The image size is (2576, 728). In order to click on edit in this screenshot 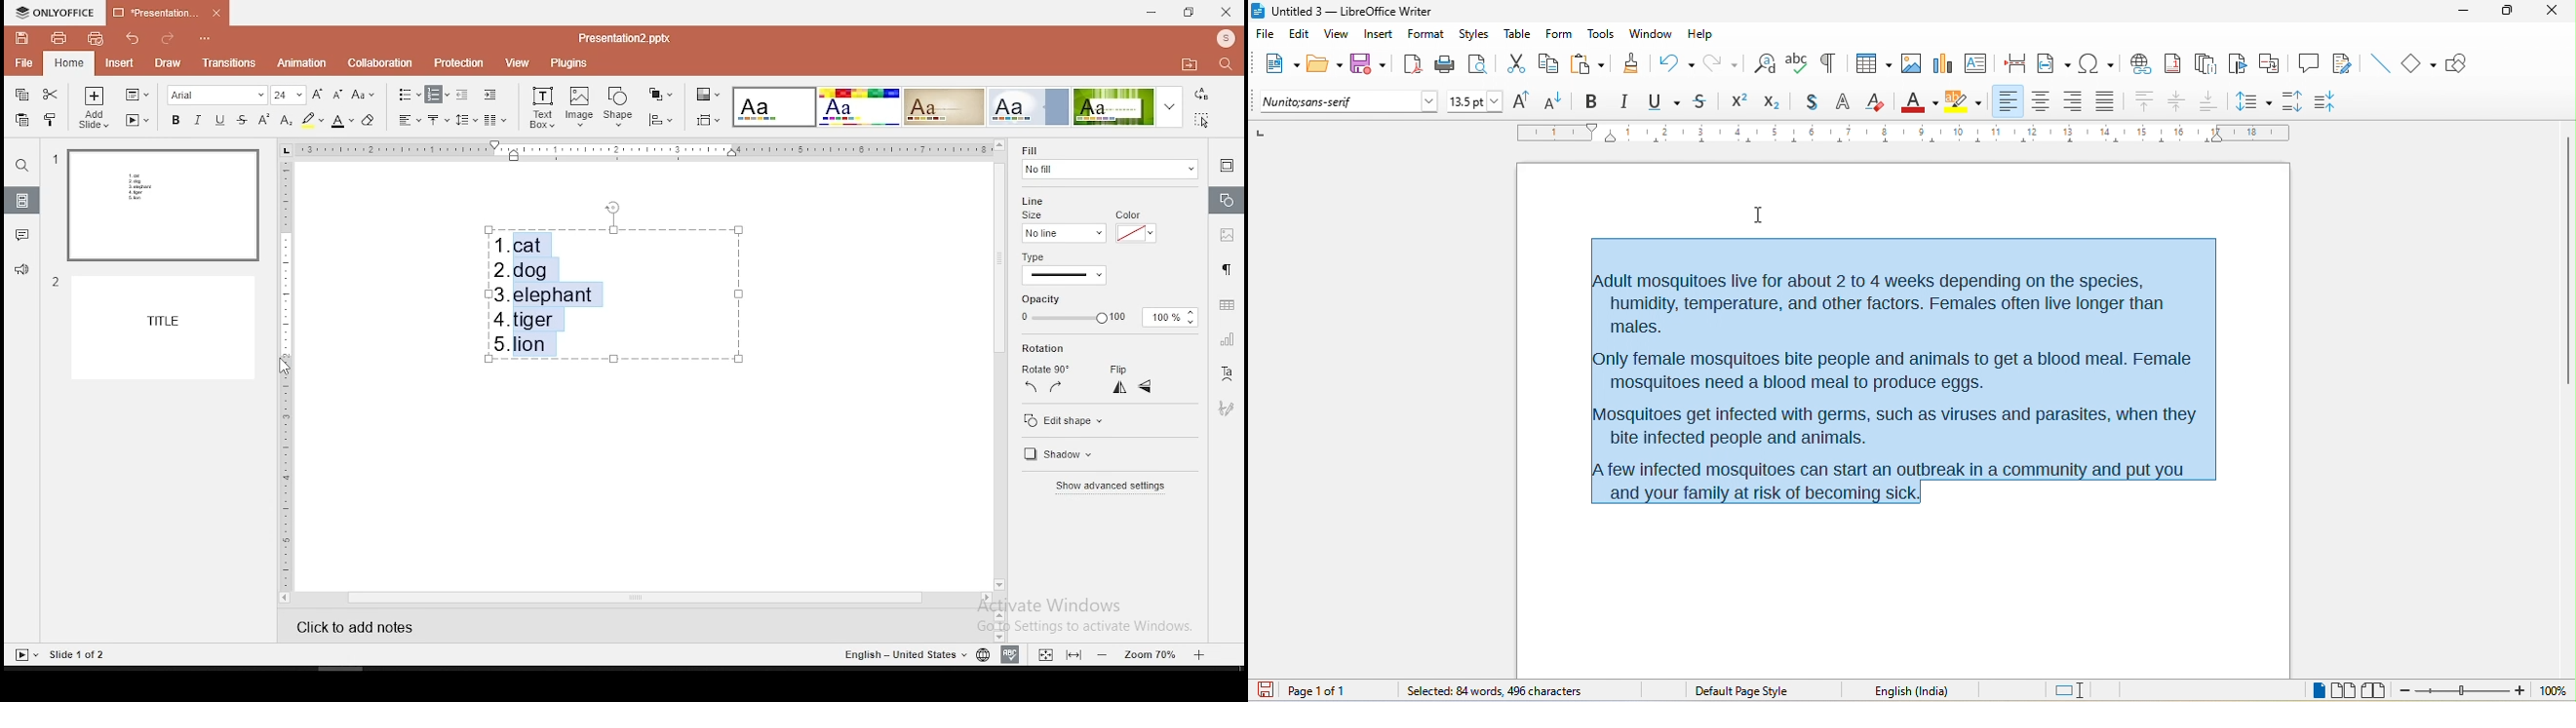, I will do `click(1301, 37)`.